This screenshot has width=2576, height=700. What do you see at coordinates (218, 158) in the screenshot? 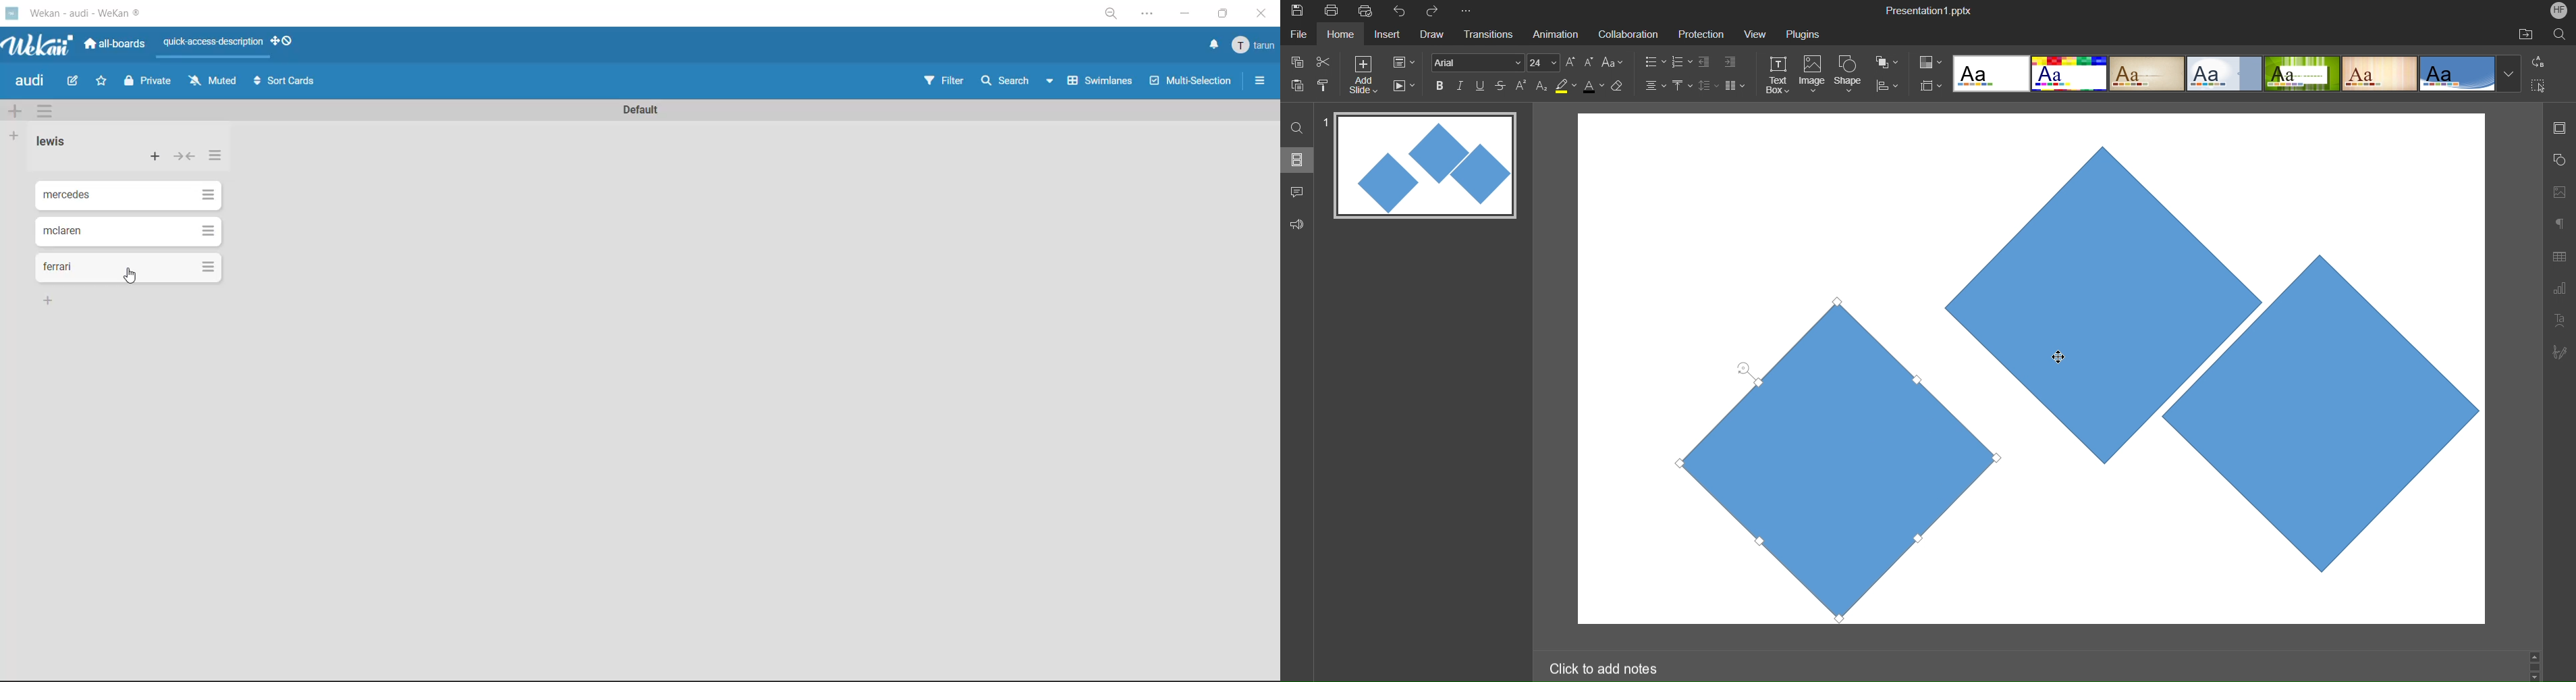
I see `list actions` at bounding box center [218, 158].